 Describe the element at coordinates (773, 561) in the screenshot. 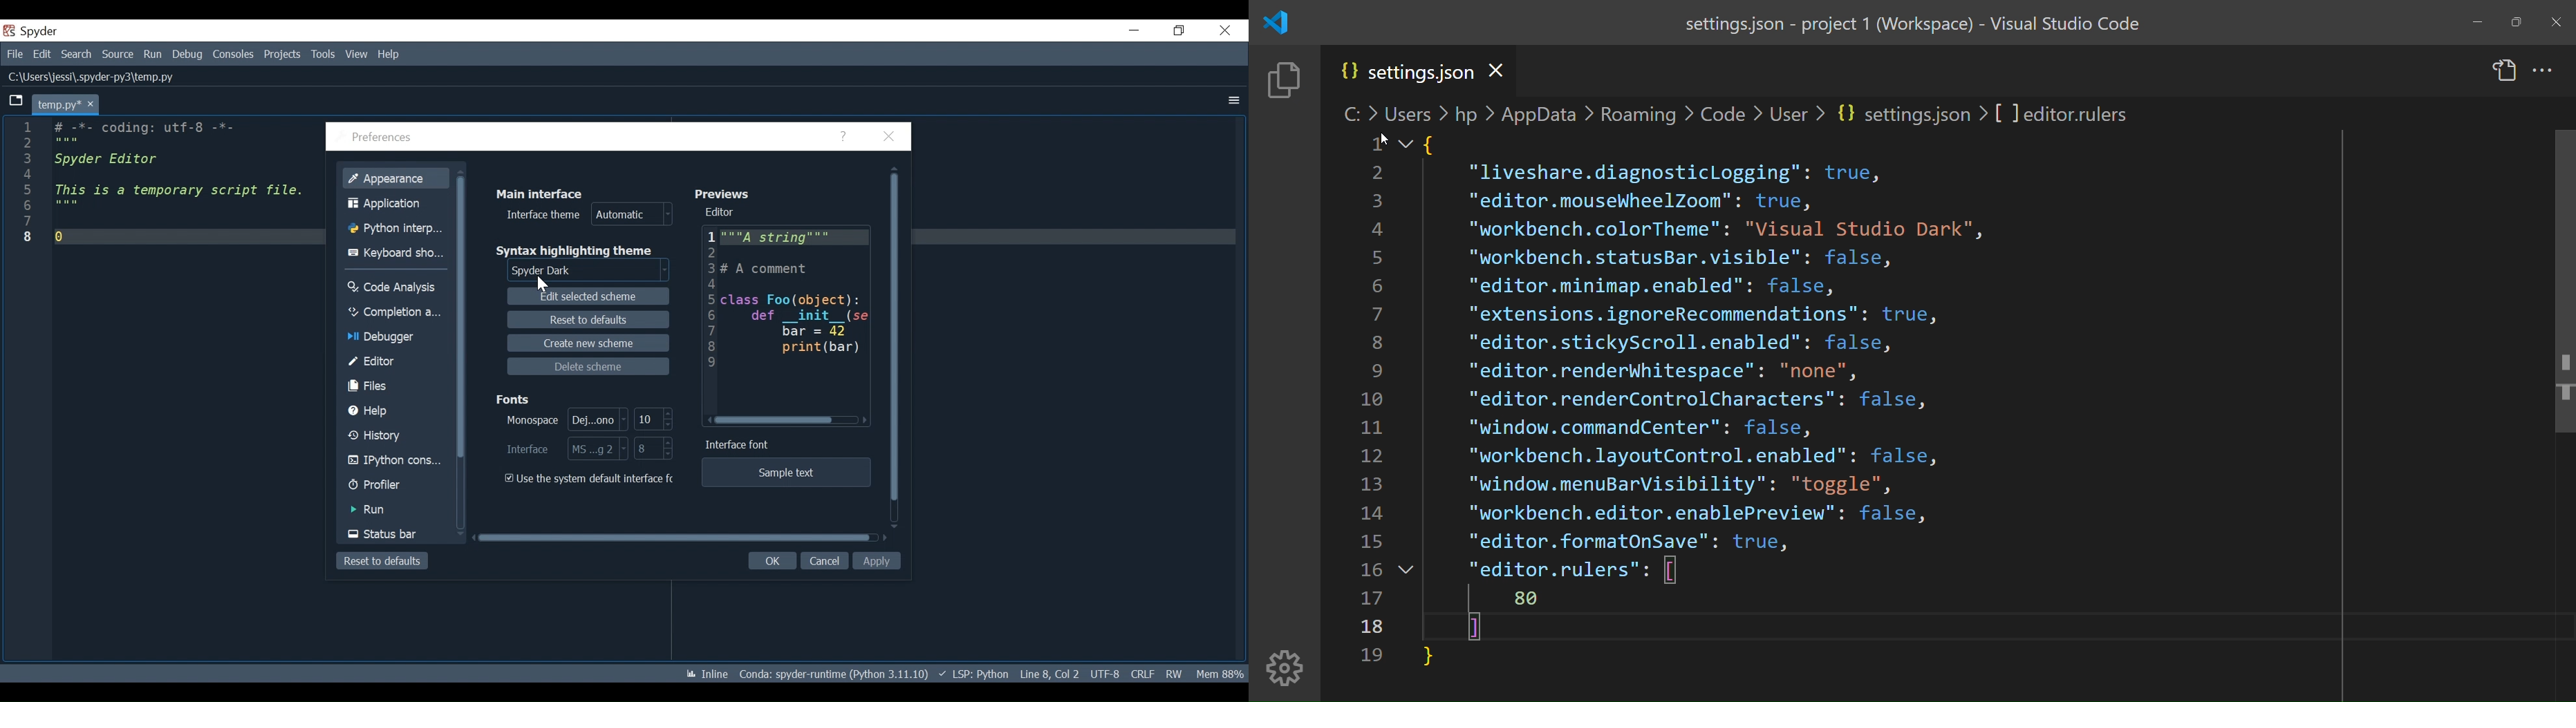

I see `OK` at that location.